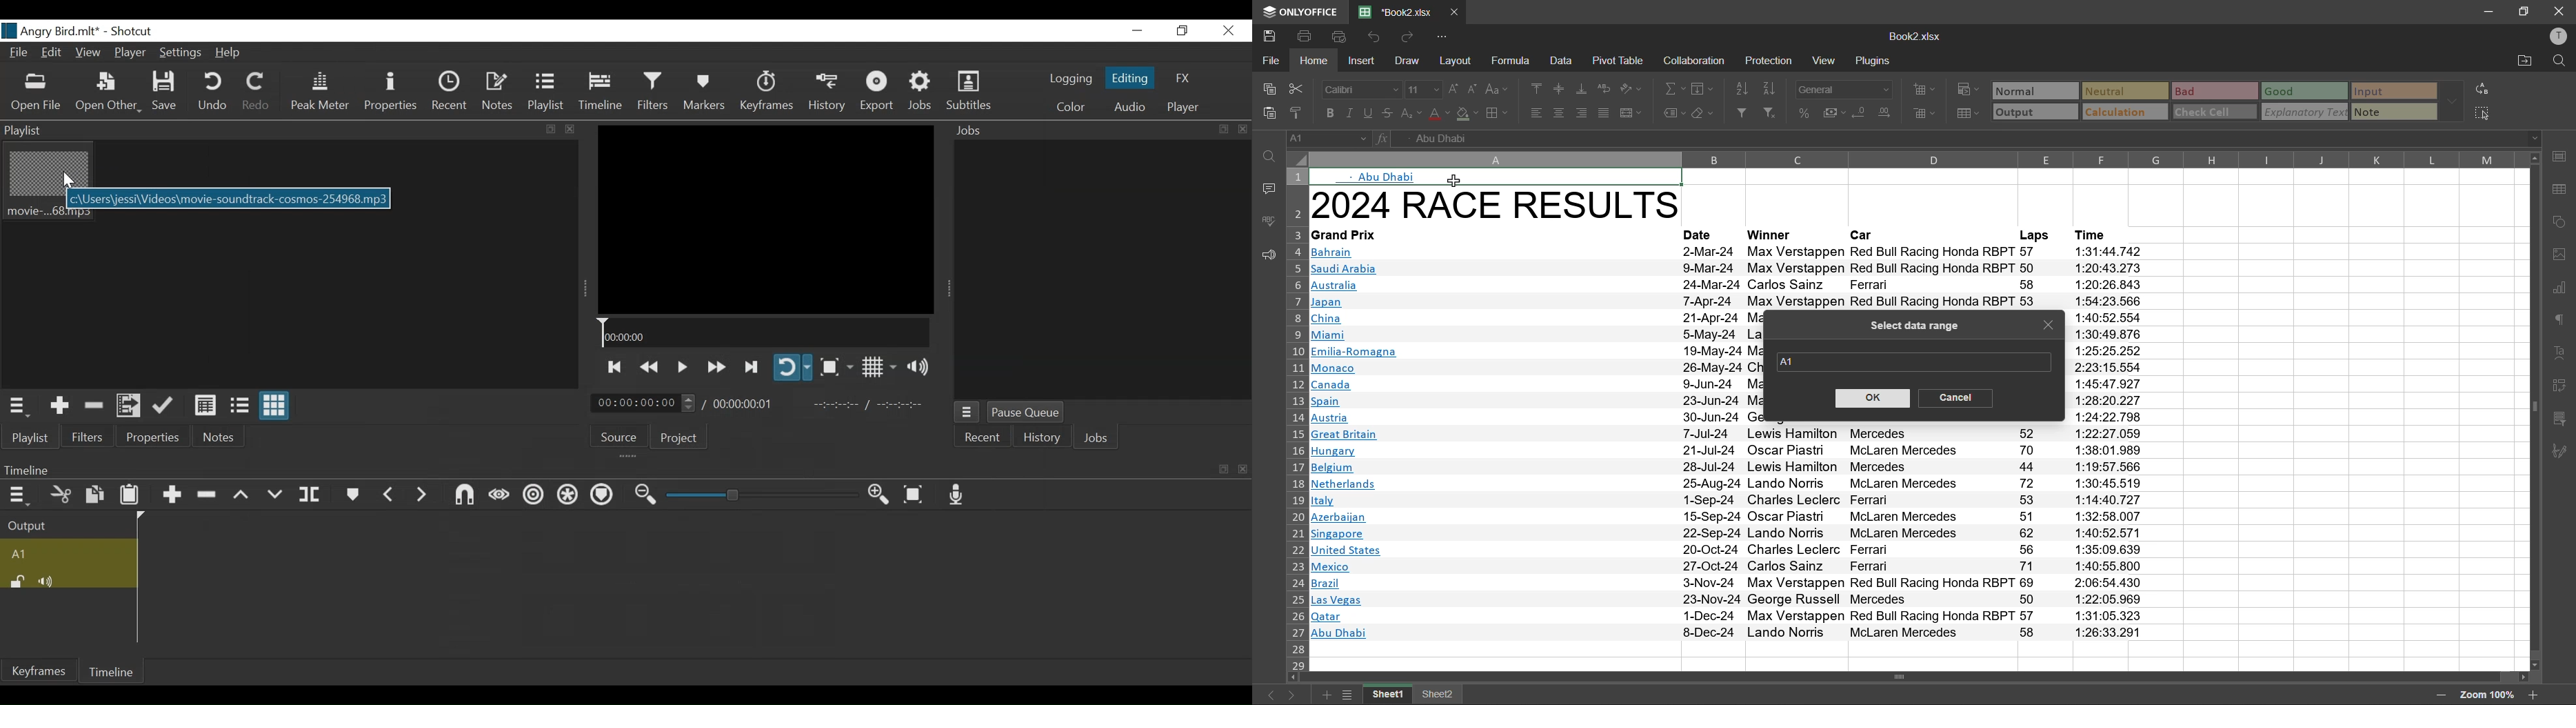 Image resolution: width=2576 pixels, height=728 pixels. What do you see at coordinates (827, 92) in the screenshot?
I see `History` at bounding box center [827, 92].